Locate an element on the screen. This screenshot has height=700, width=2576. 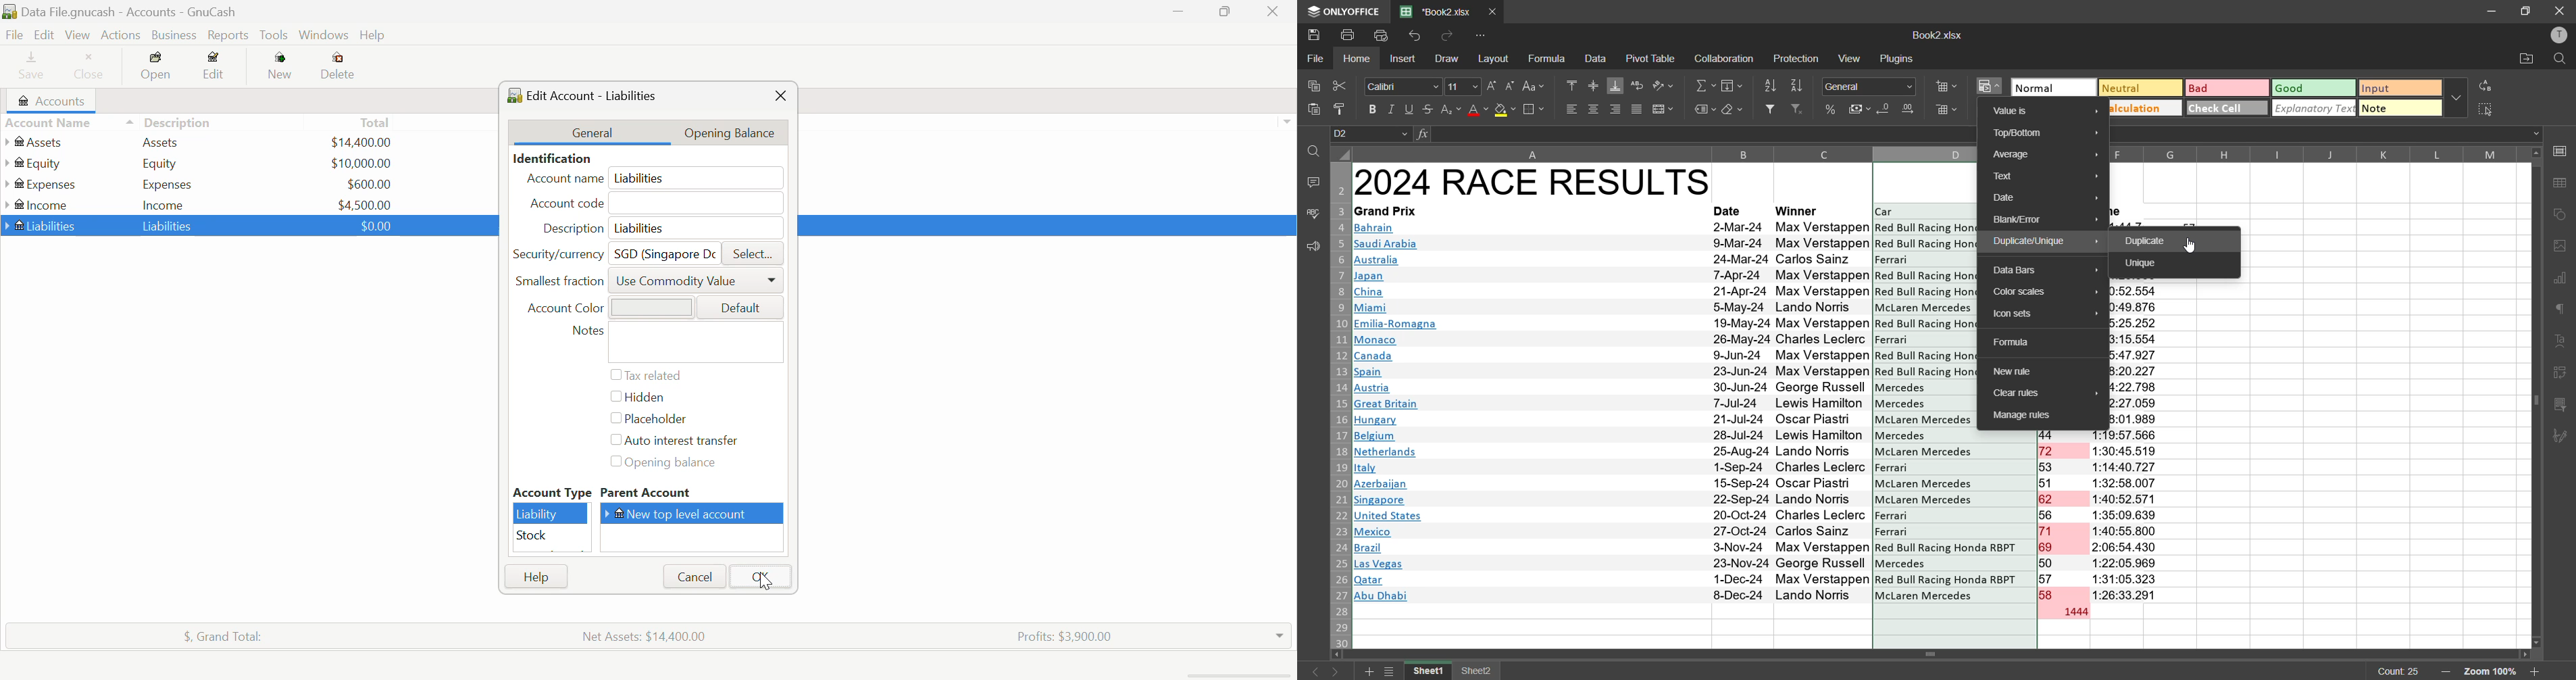
comments is located at coordinates (1312, 181).